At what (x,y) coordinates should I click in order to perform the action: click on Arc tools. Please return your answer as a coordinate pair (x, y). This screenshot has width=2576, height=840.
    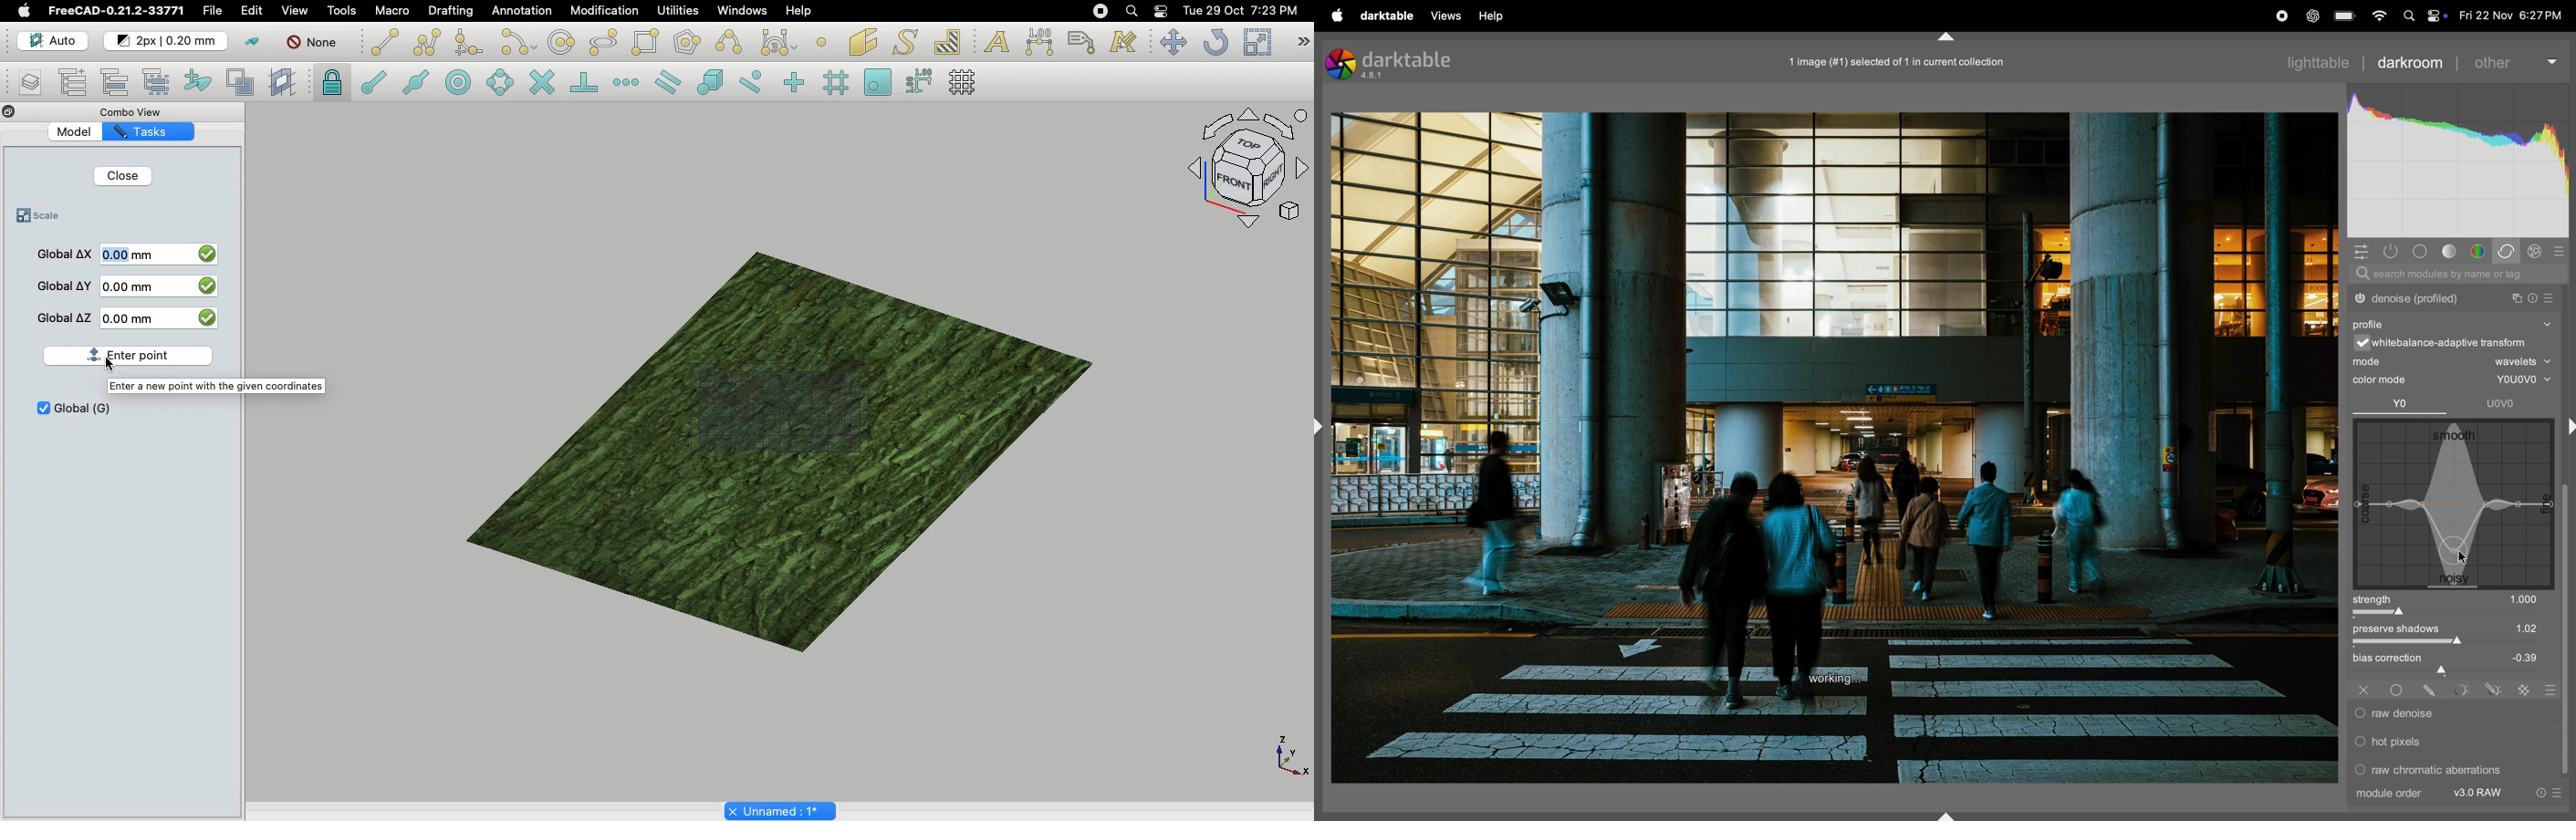
    Looking at the image, I should click on (516, 42).